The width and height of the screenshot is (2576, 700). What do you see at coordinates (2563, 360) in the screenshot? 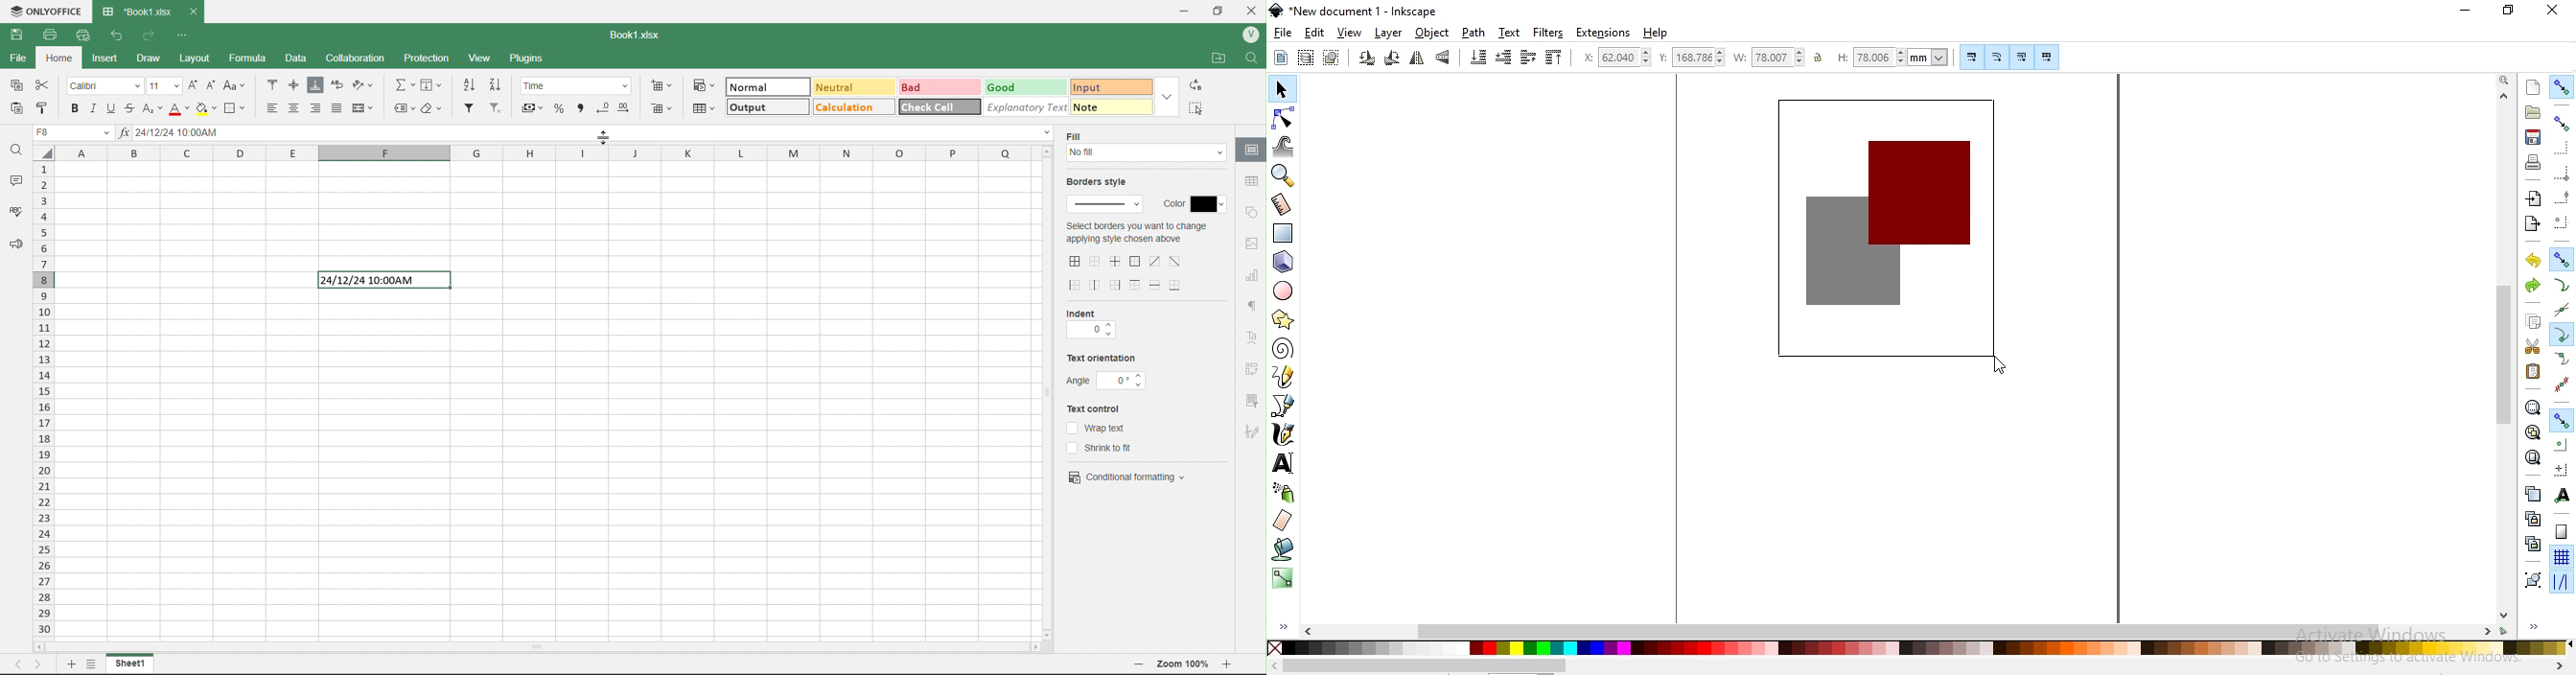
I see `snap smooth nodes` at bounding box center [2563, 360].